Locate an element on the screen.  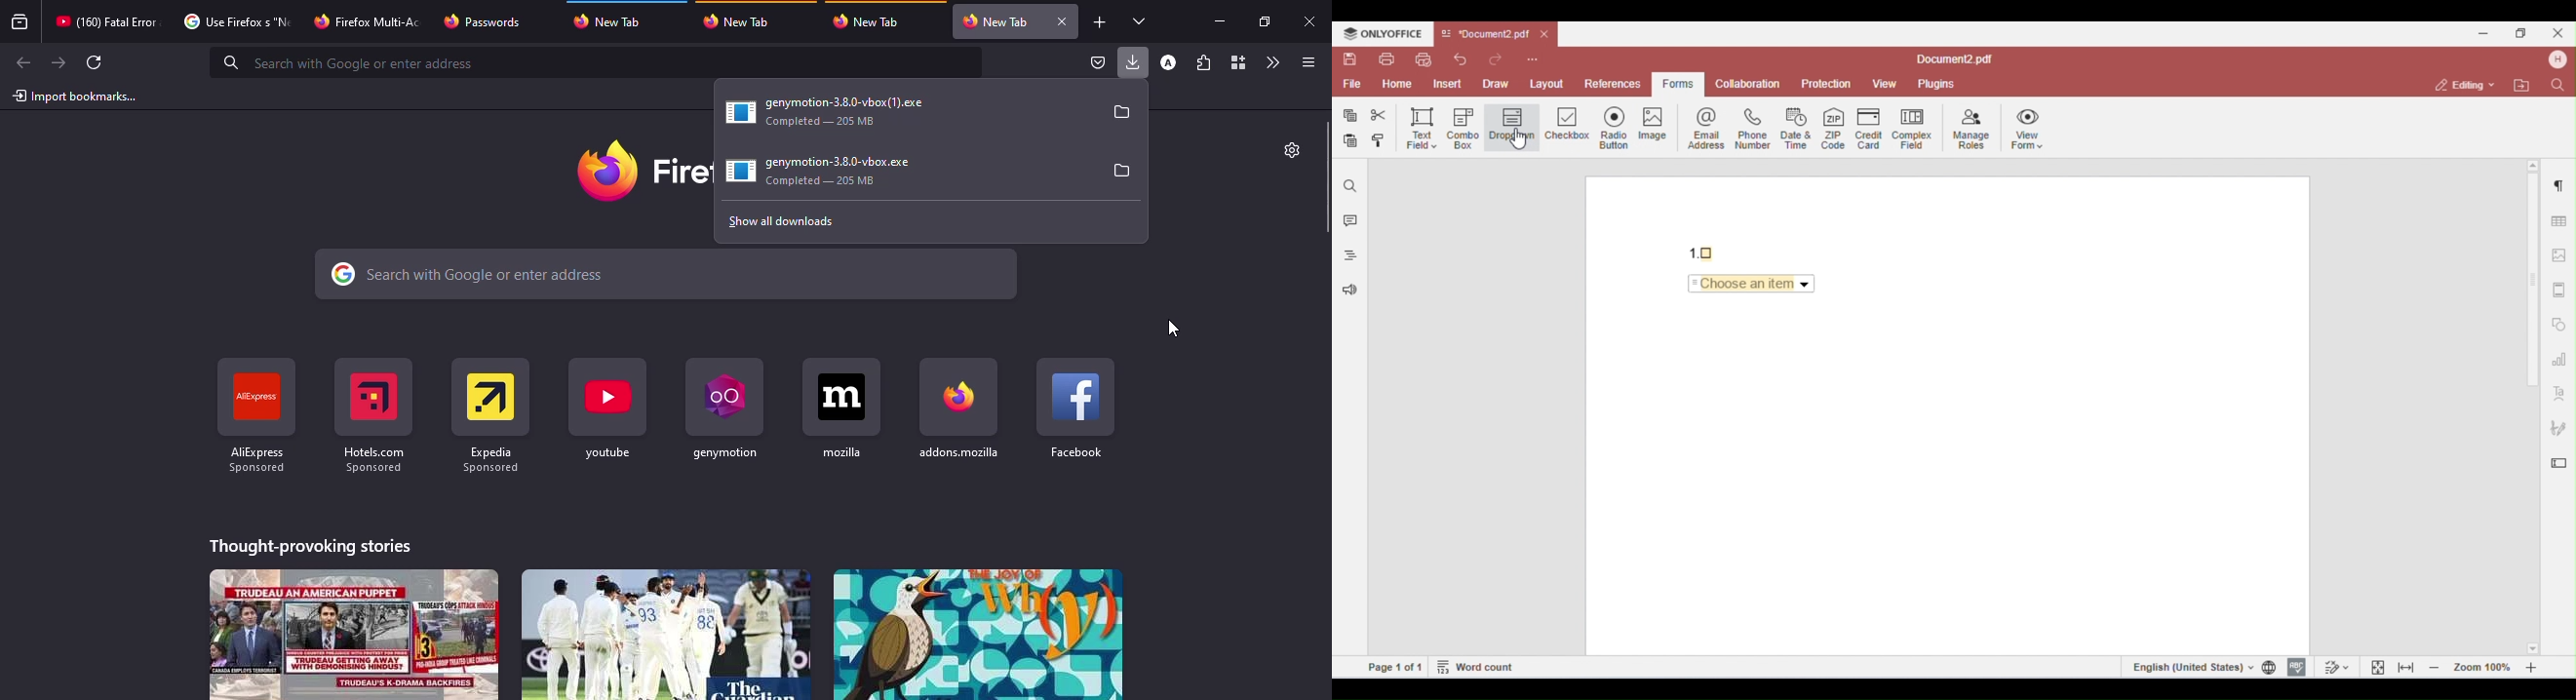
stories is located at coordinates (664, 634).